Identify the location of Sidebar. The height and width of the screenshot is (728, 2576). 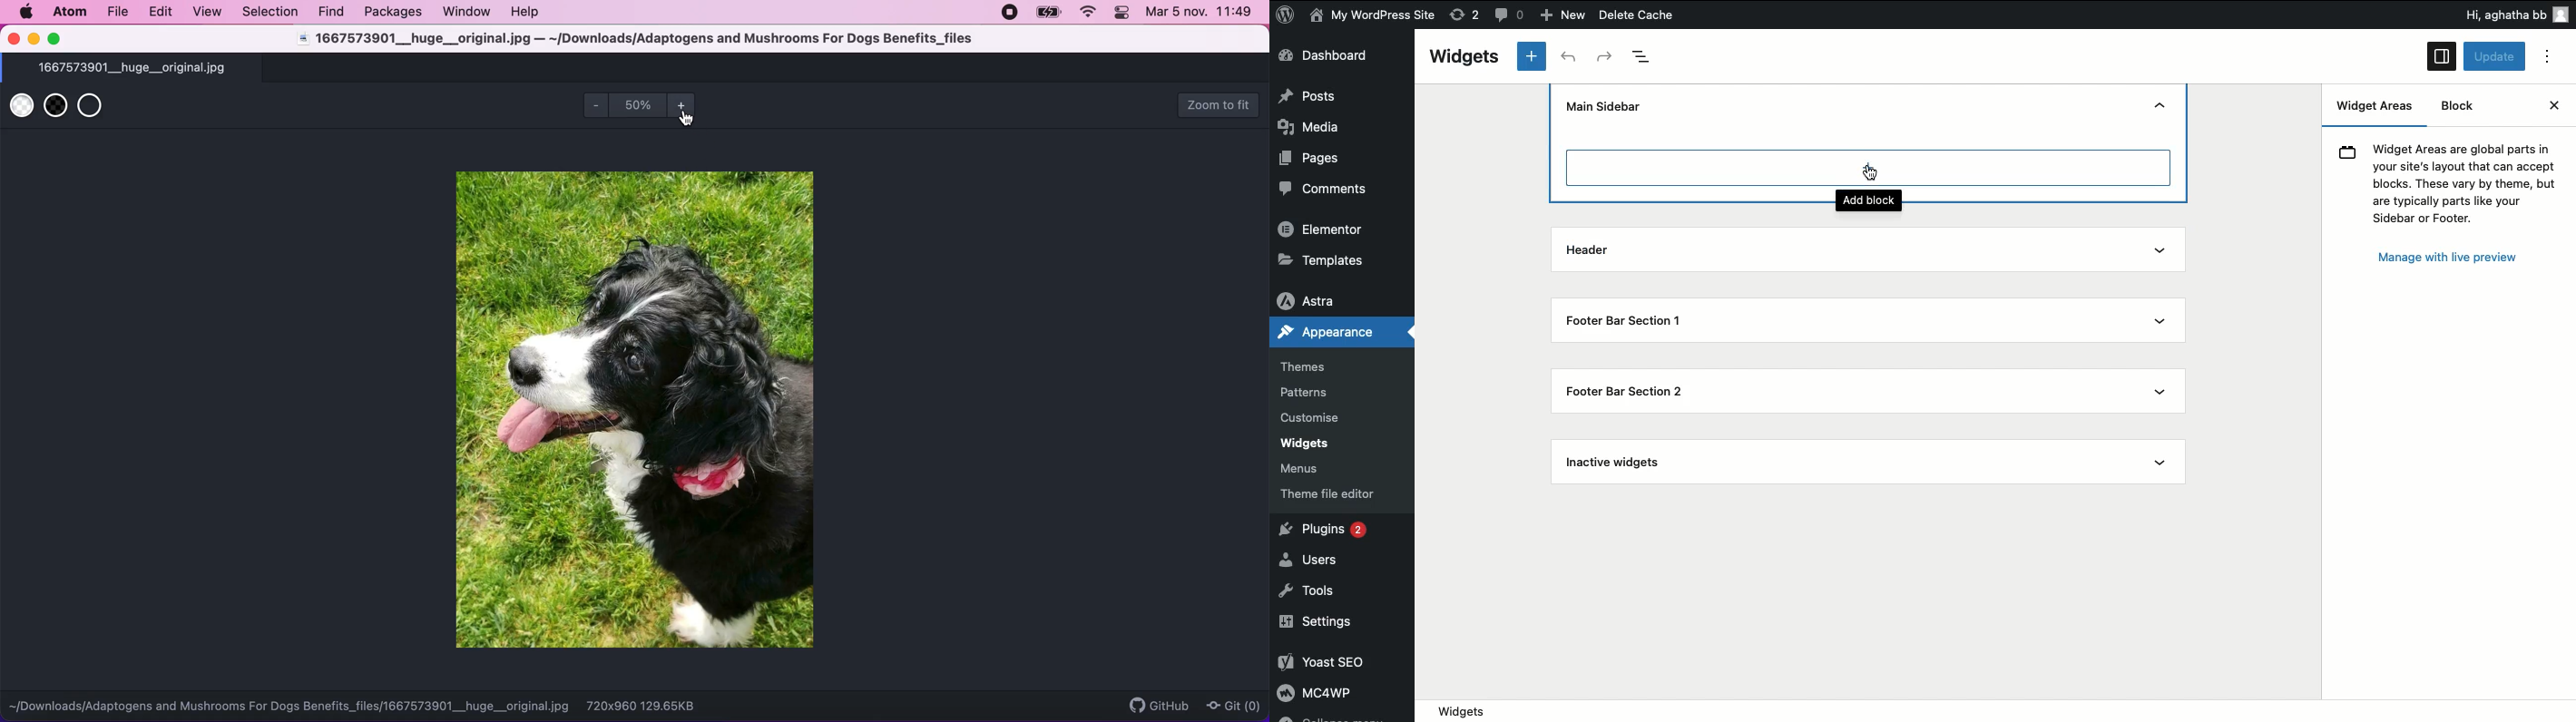
(2442, 56).